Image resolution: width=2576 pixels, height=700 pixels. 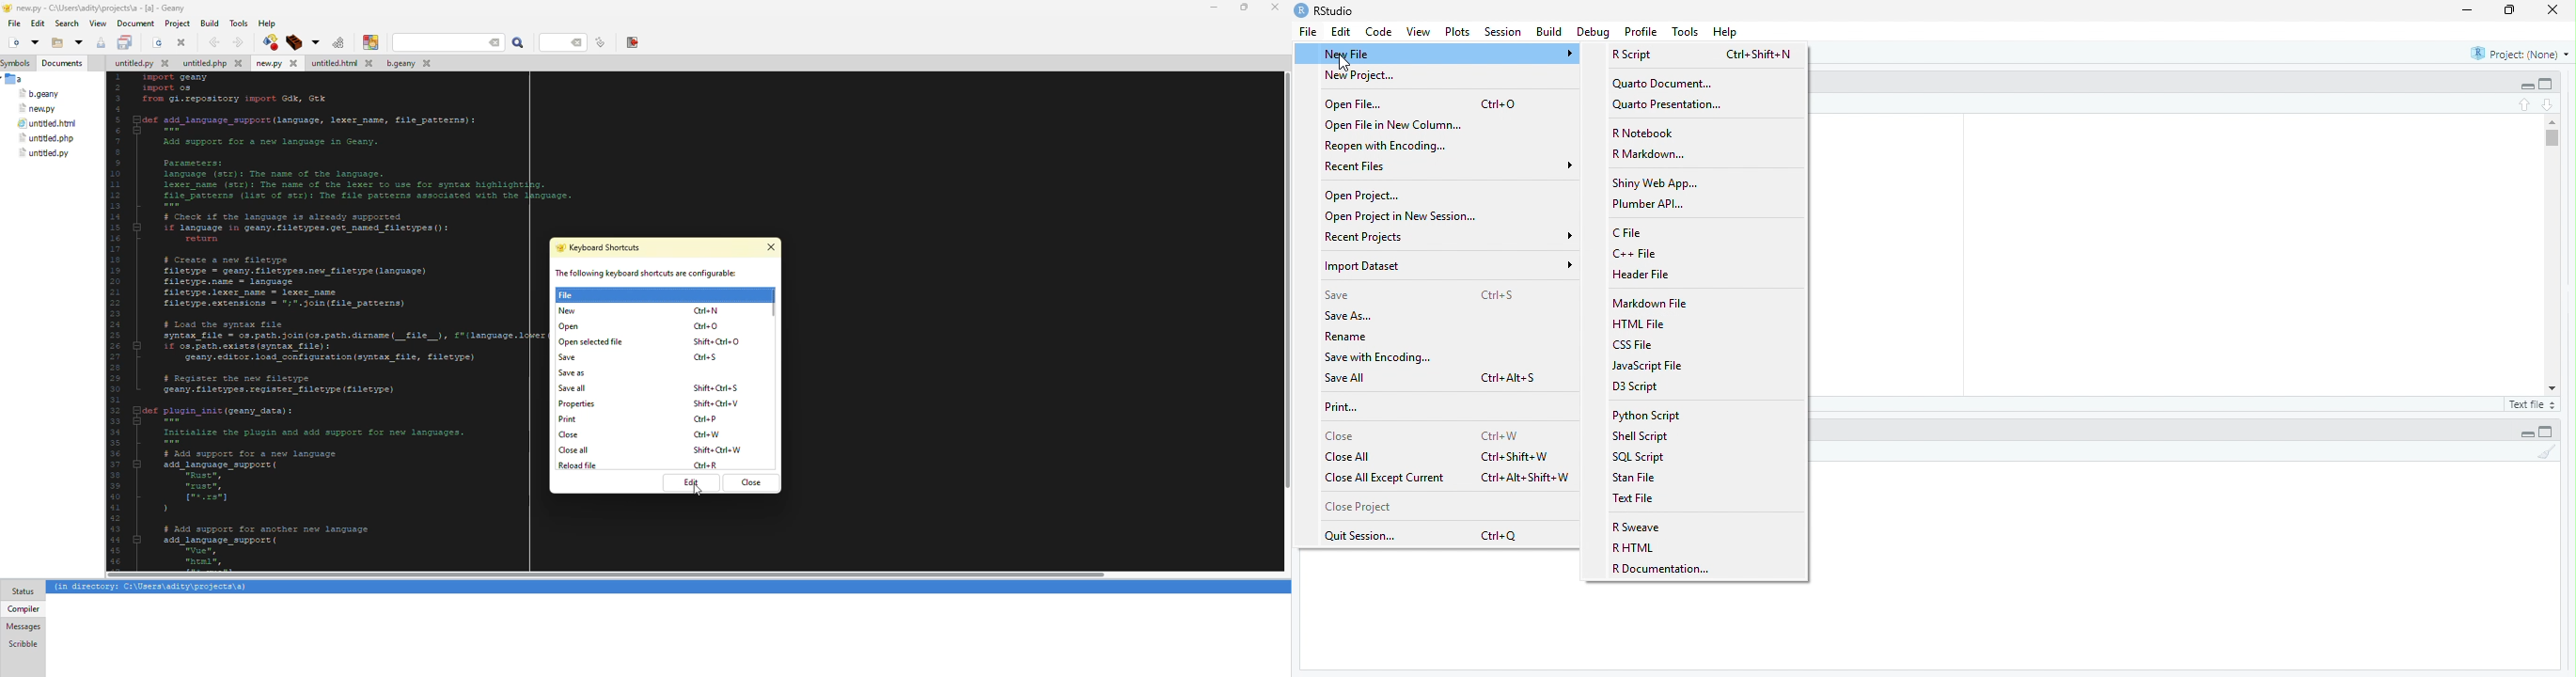 What do you see at coordinates (1342, 62) in the screenshot?
I see `cursor` at bounding box center [1342, 62].